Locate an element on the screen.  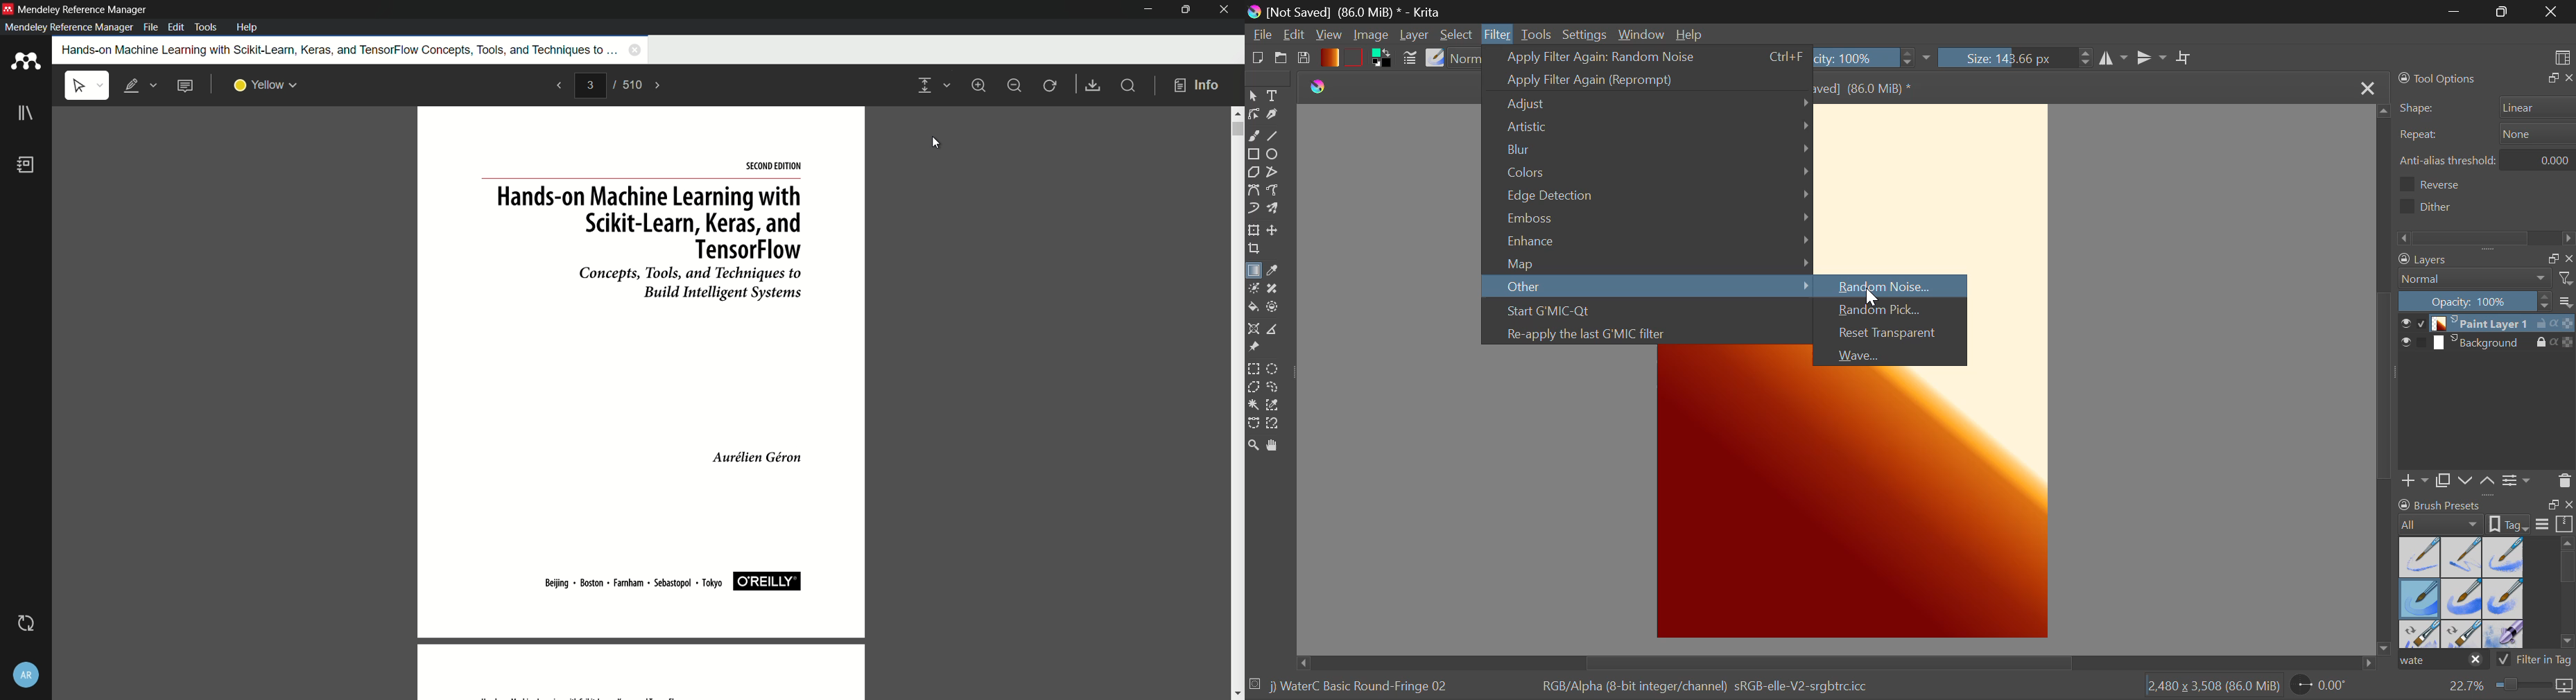
Fill is located at coordinates (1254, 308).